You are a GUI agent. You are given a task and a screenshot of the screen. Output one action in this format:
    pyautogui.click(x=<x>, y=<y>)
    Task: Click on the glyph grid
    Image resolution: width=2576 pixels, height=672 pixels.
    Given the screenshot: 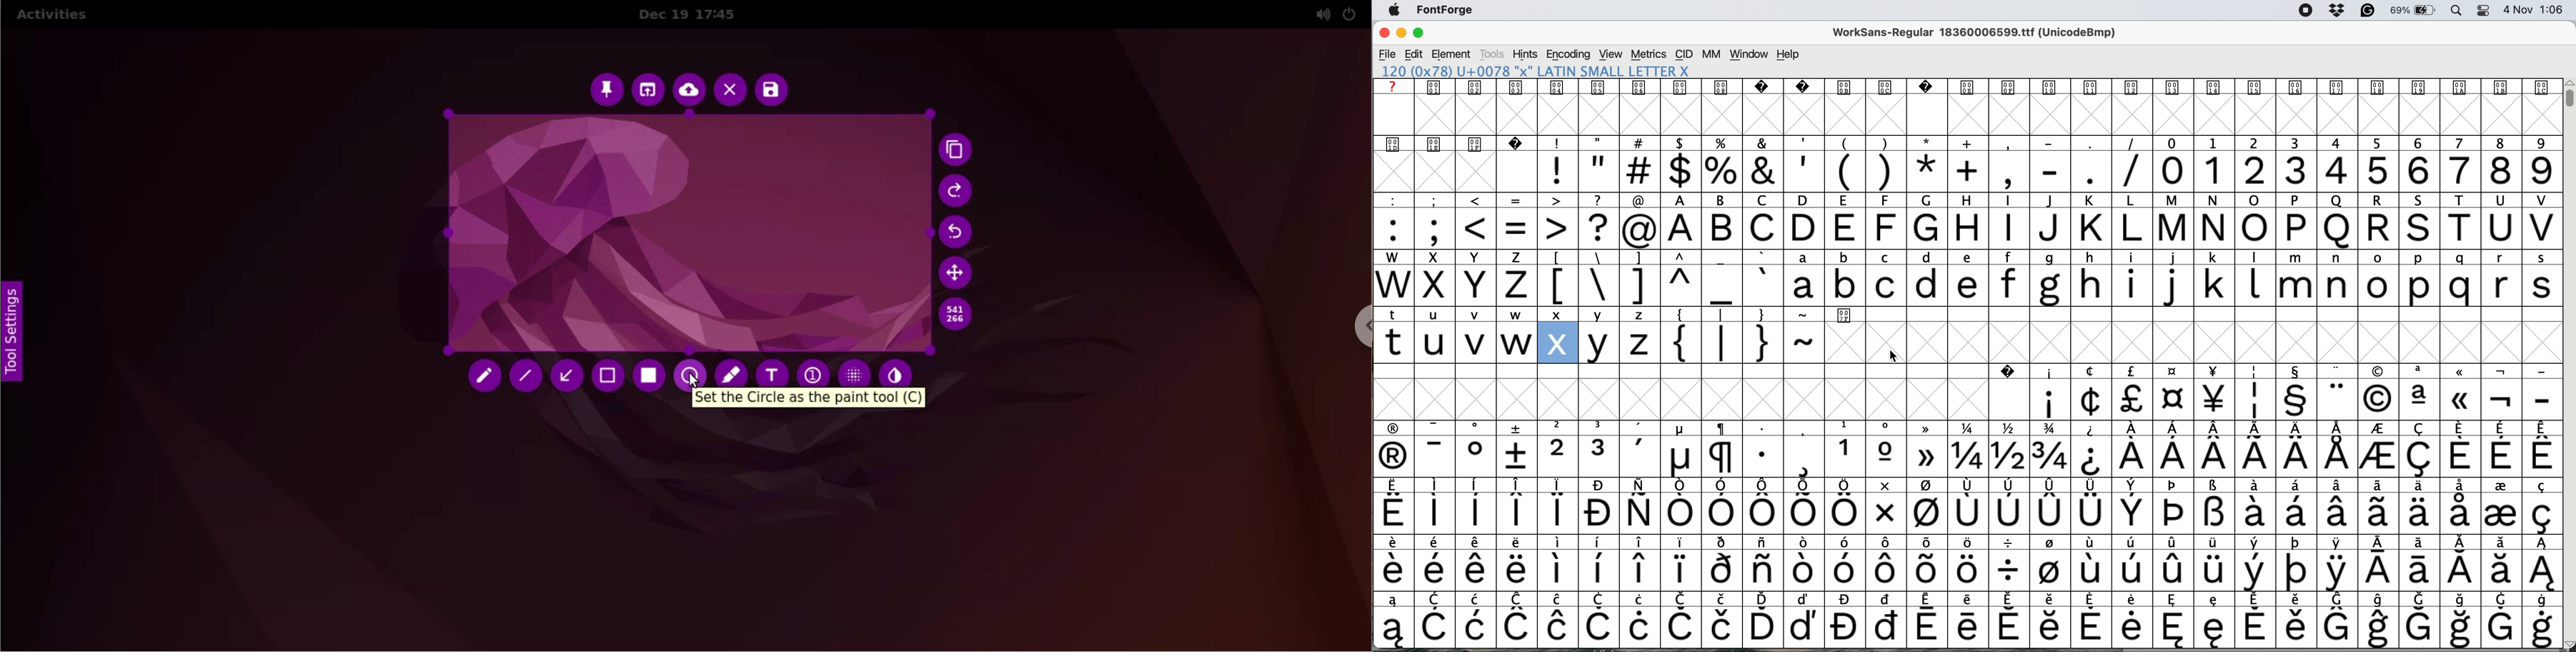 What is the action you would take?
    pyautogui.click(x=1973, y=116)
    